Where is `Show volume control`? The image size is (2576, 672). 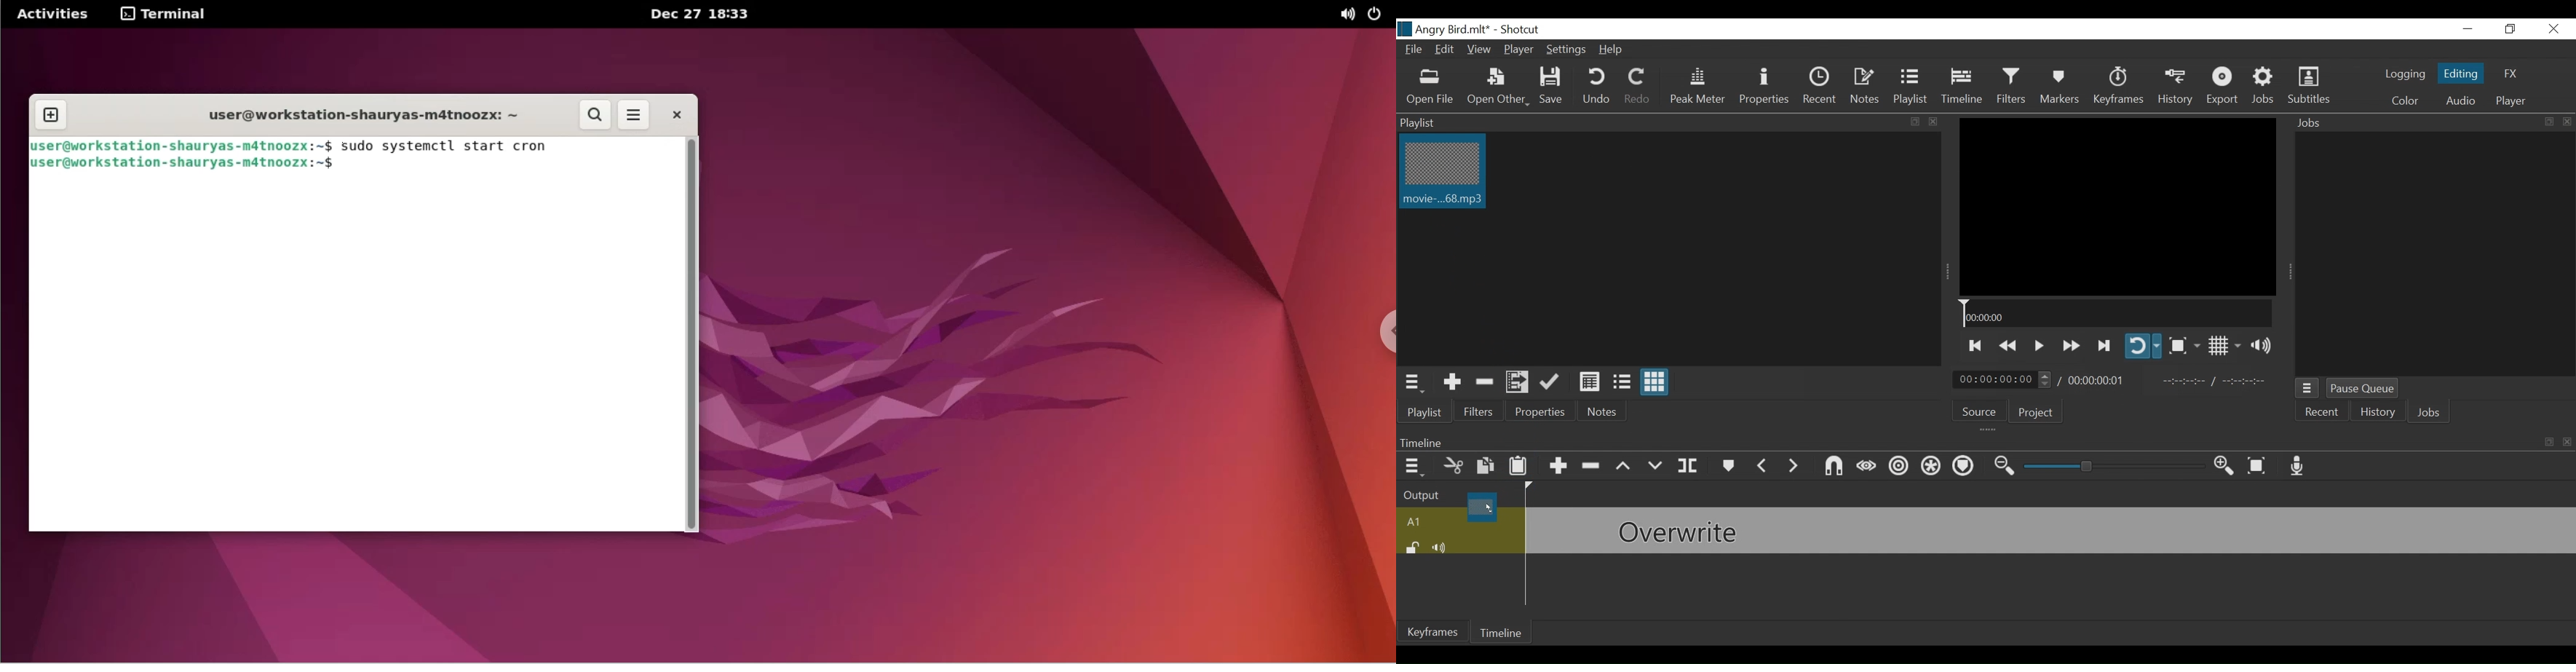
Show volume control is located at coordinates (2264, 347).